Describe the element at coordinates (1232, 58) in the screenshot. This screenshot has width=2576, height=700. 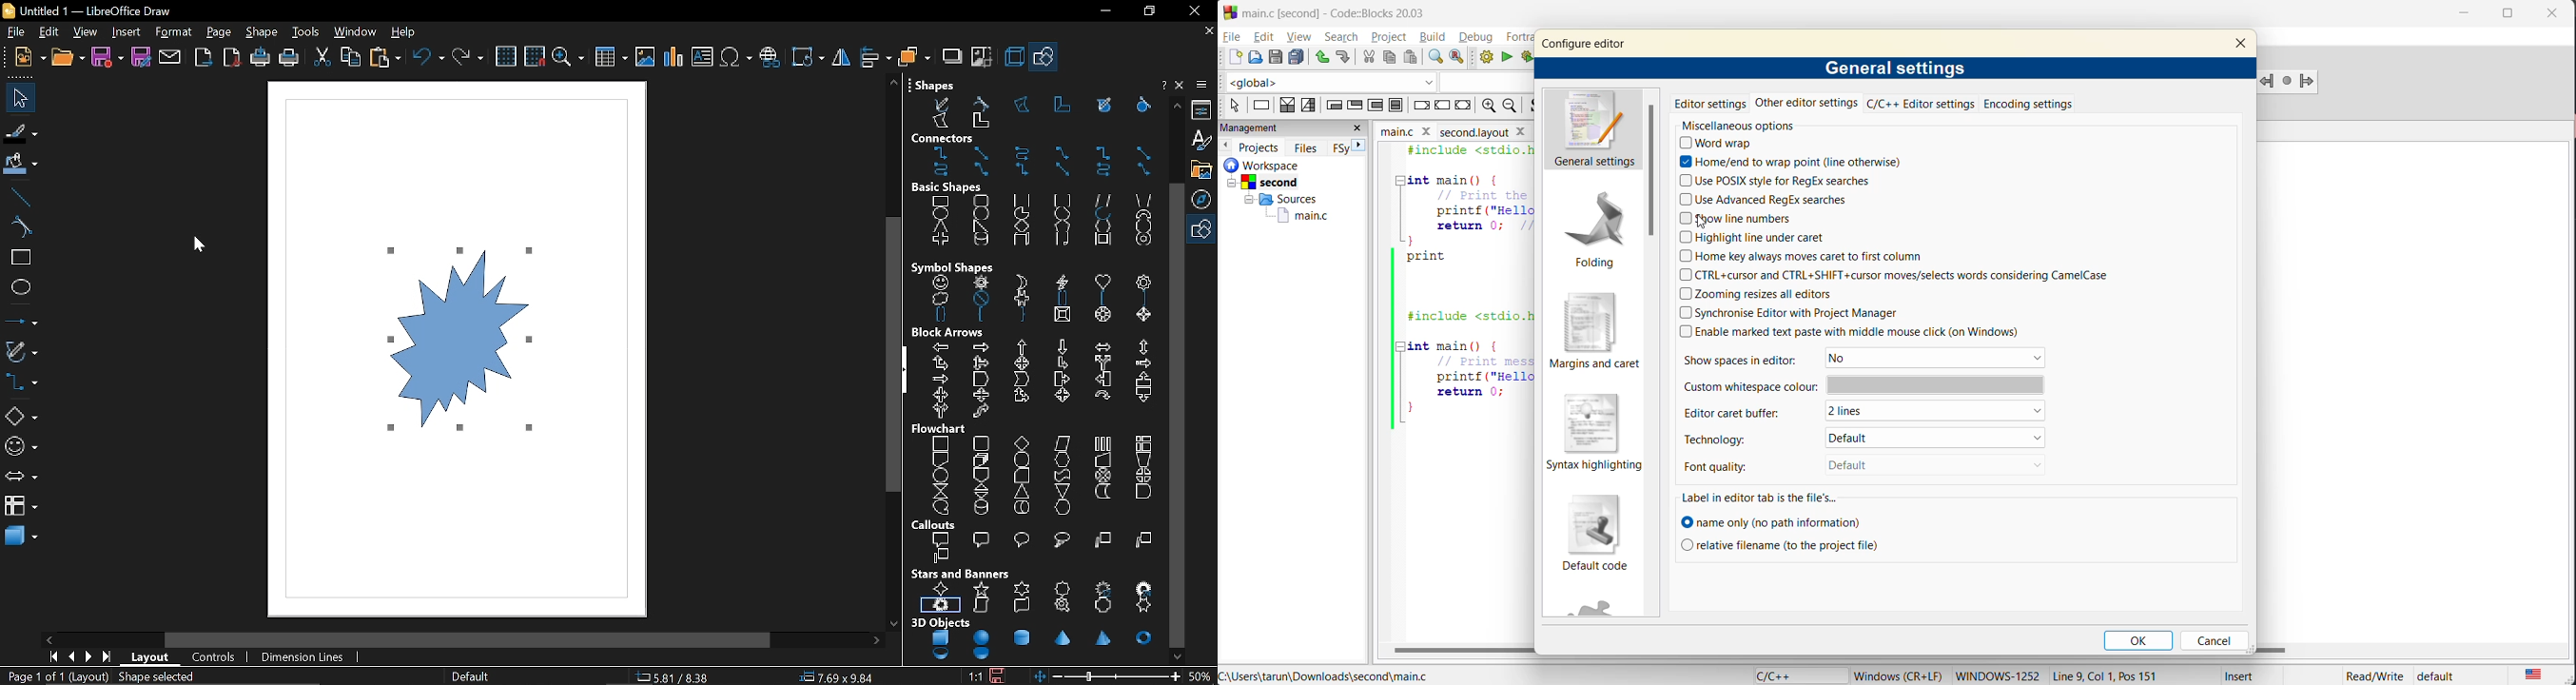
I see `new` at that location.